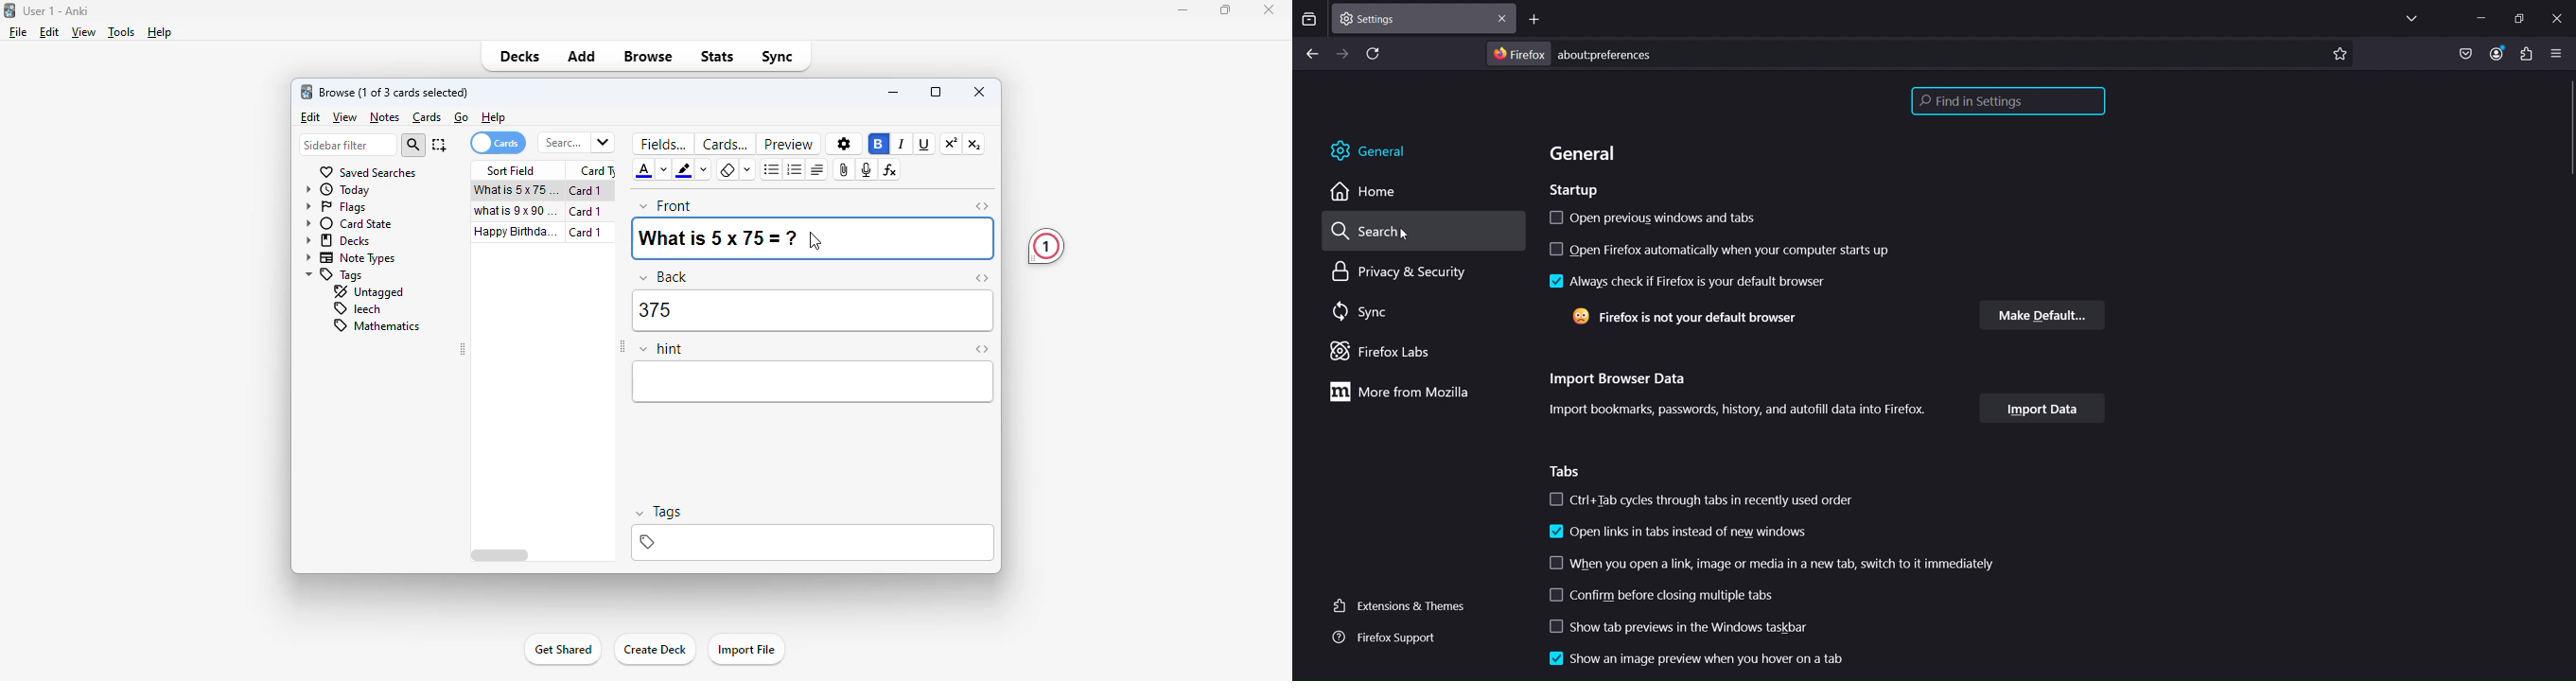 Image resolution: width=2576 pixels, height=700 pixels. I want to click on close tab, so click(1414, 17).